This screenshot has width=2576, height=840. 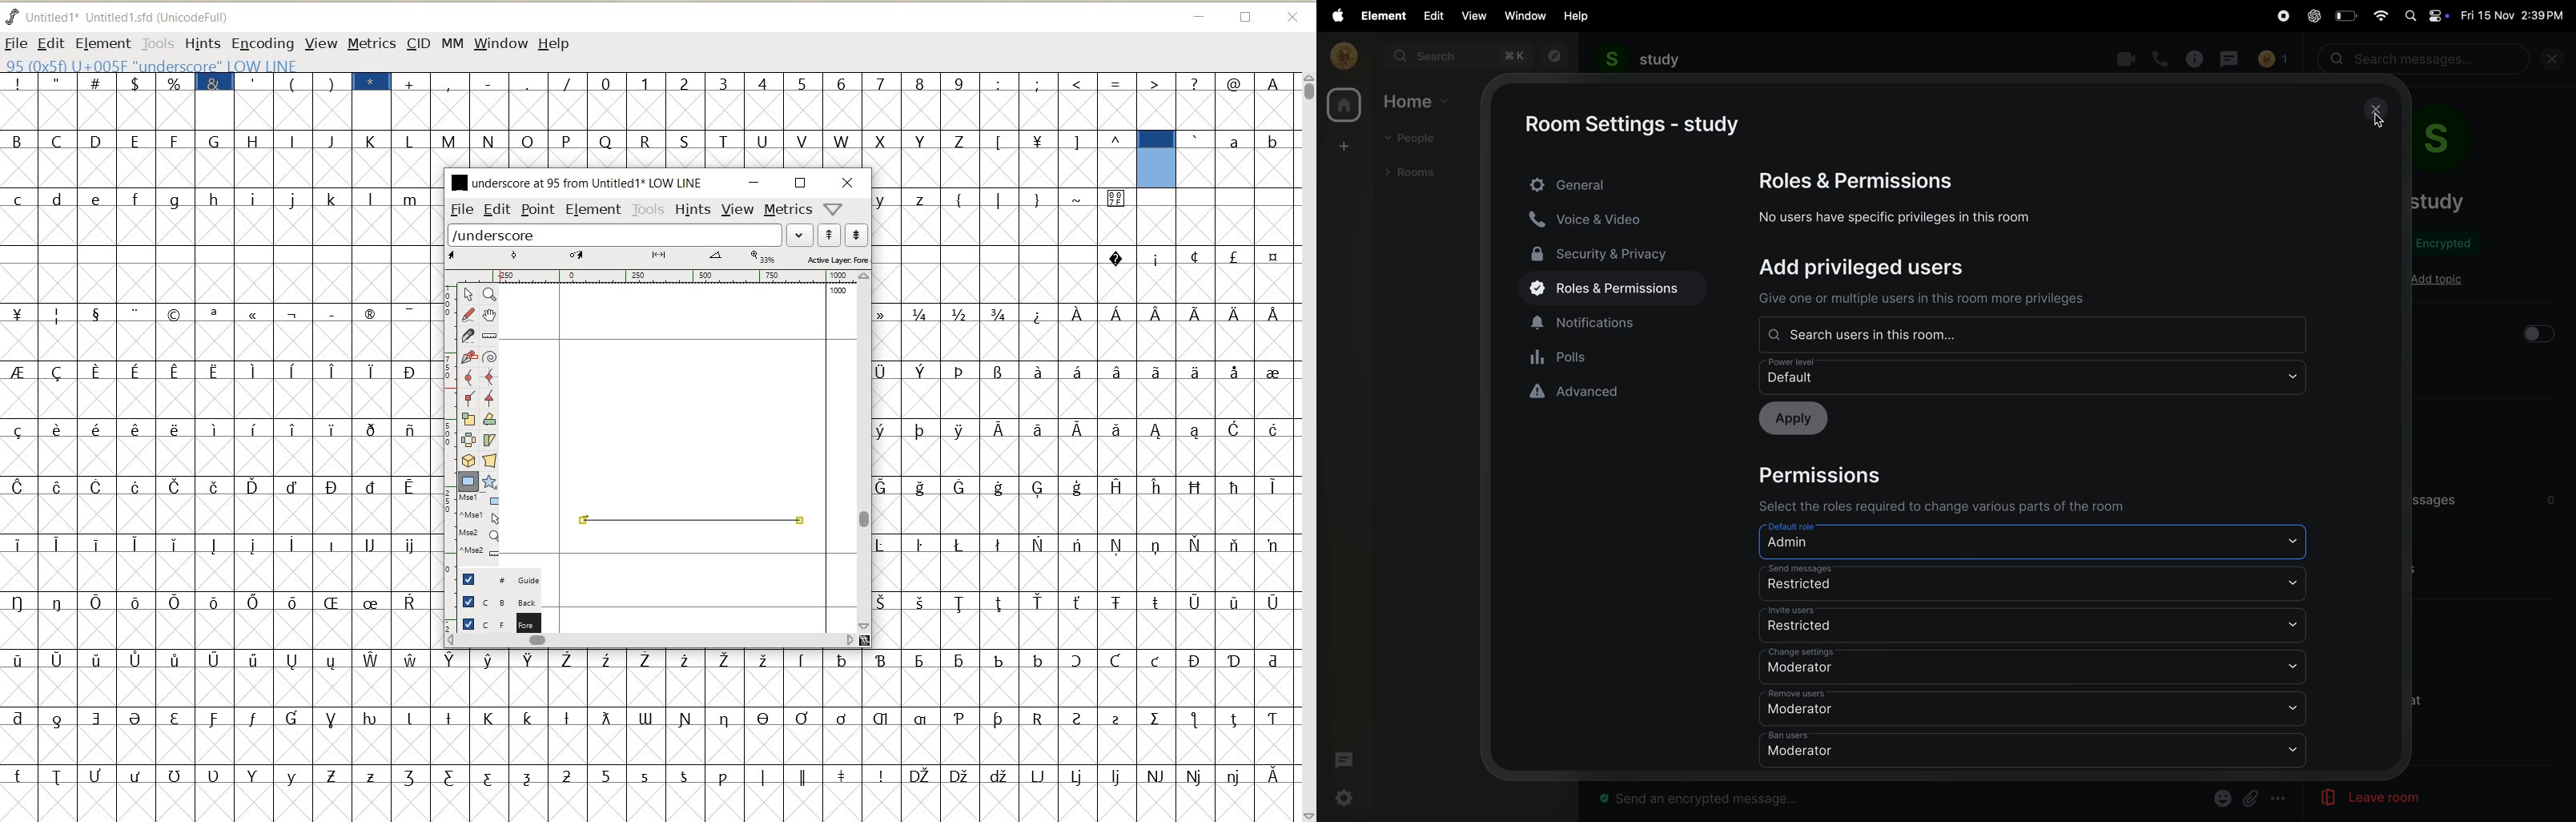 I want to click on Default, so click(x=2037, y=374).